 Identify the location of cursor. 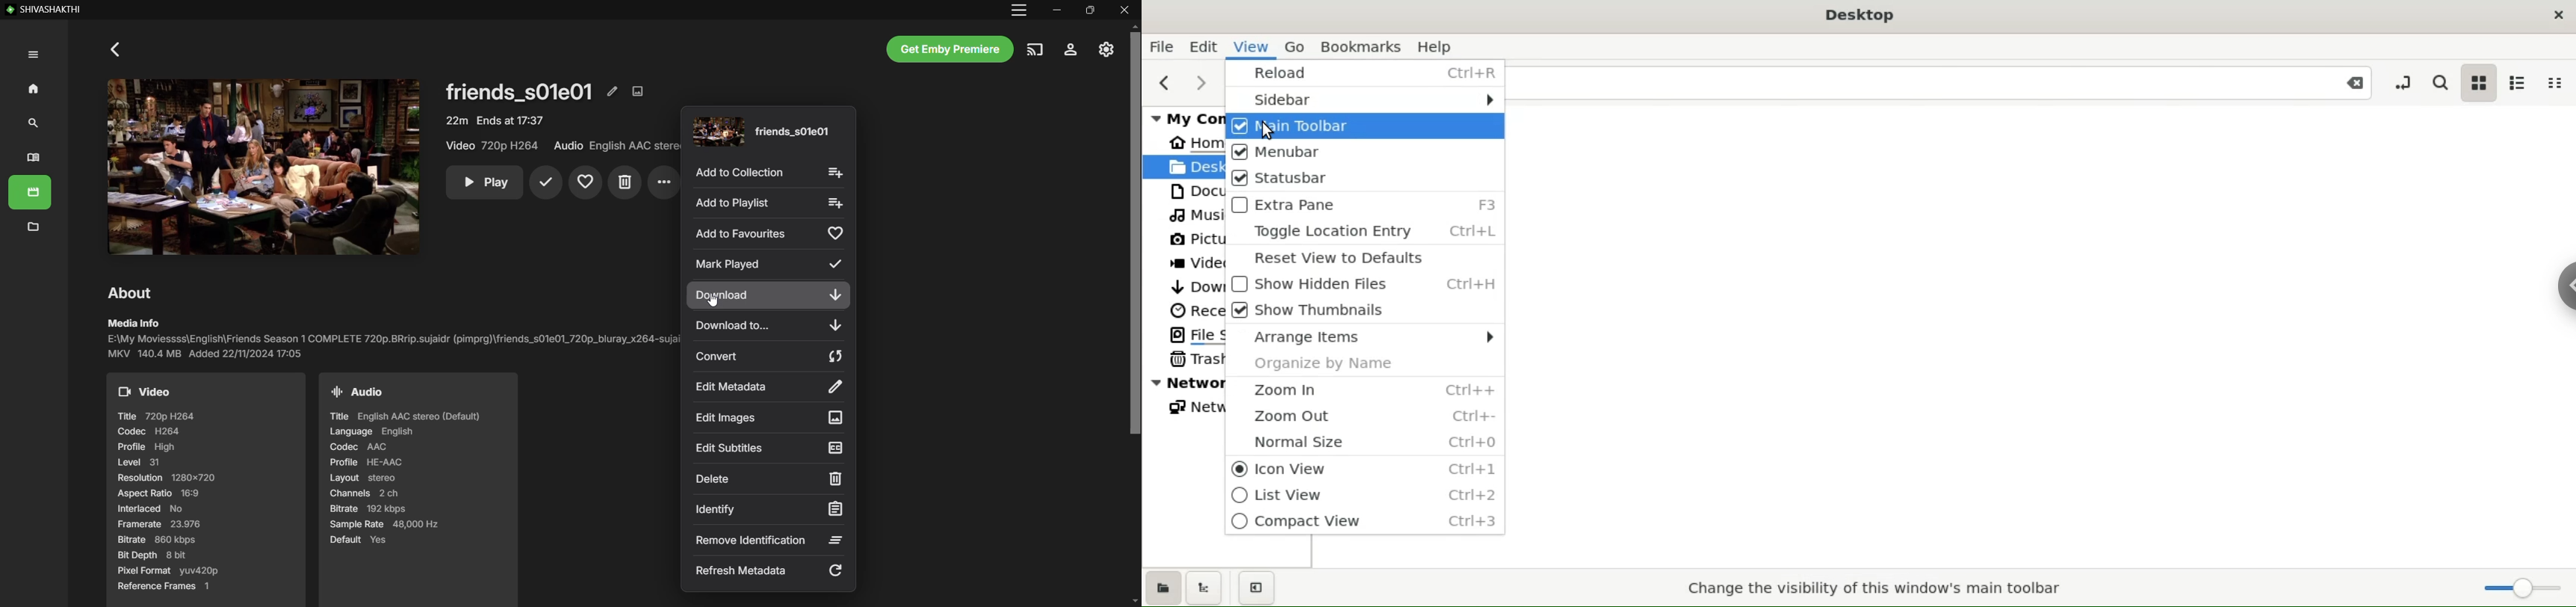
(1279, 132).